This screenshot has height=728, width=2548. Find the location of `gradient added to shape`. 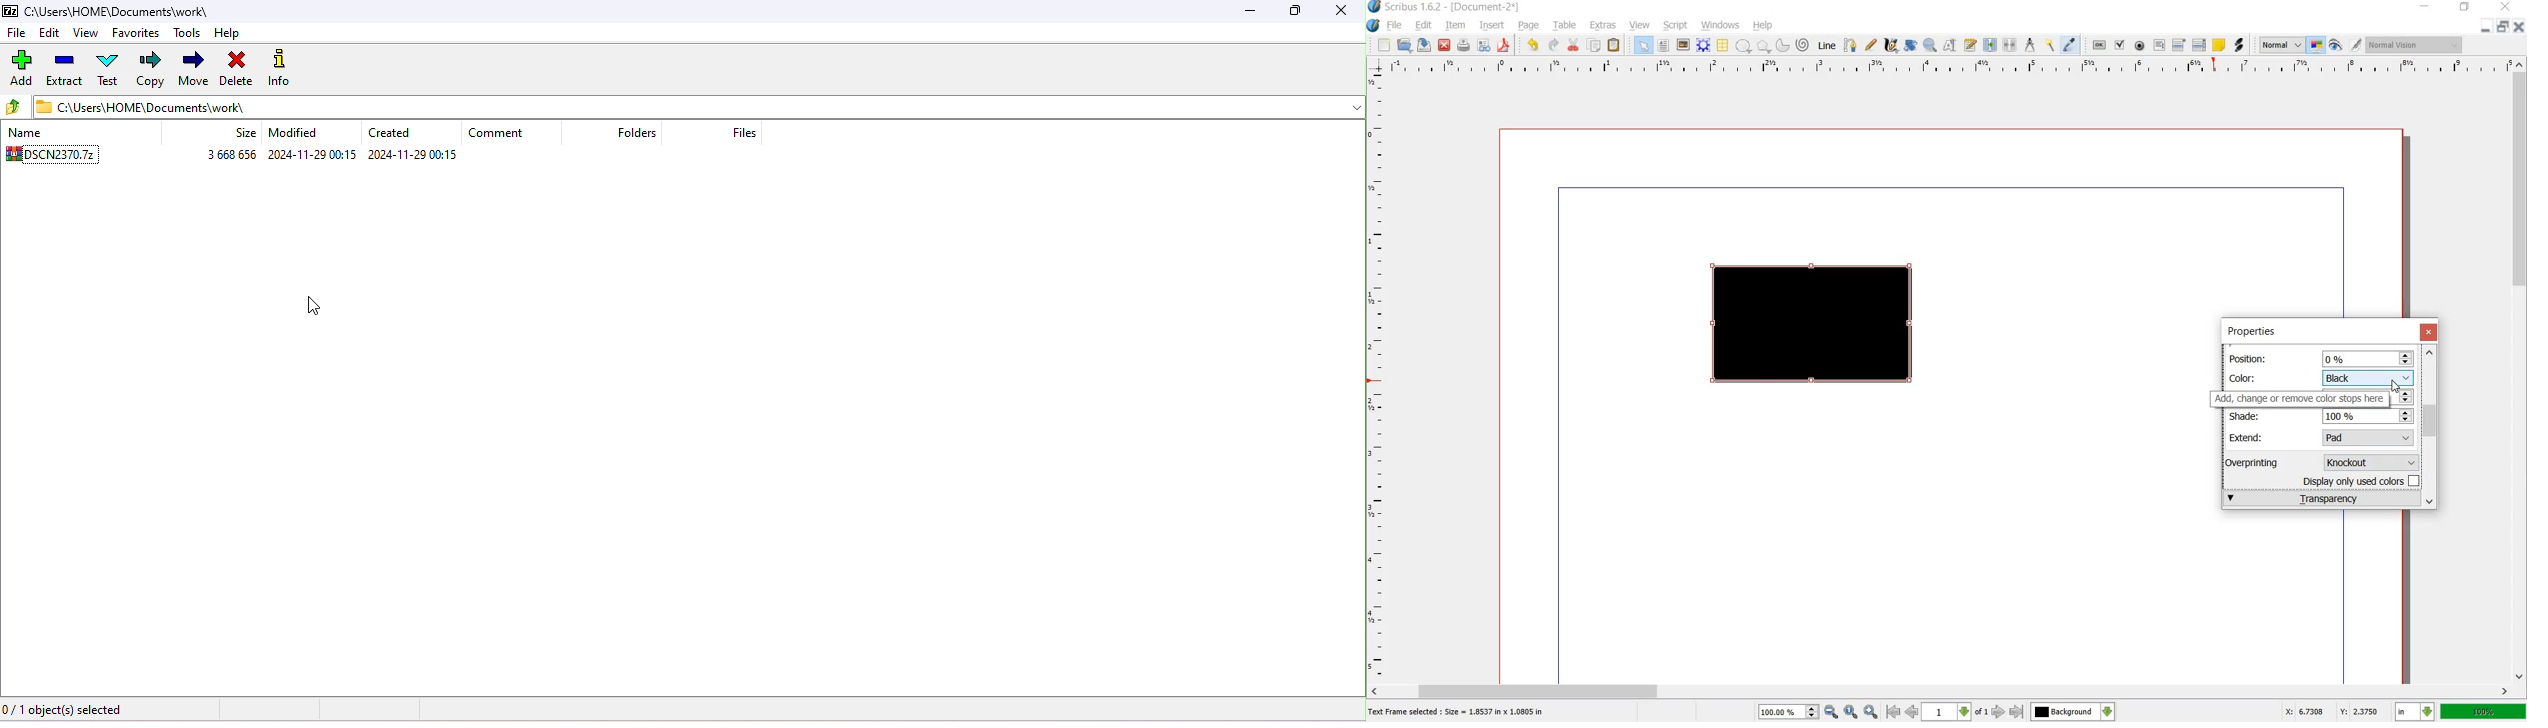

gradient added to shape is located at coordinates (1815, 326).